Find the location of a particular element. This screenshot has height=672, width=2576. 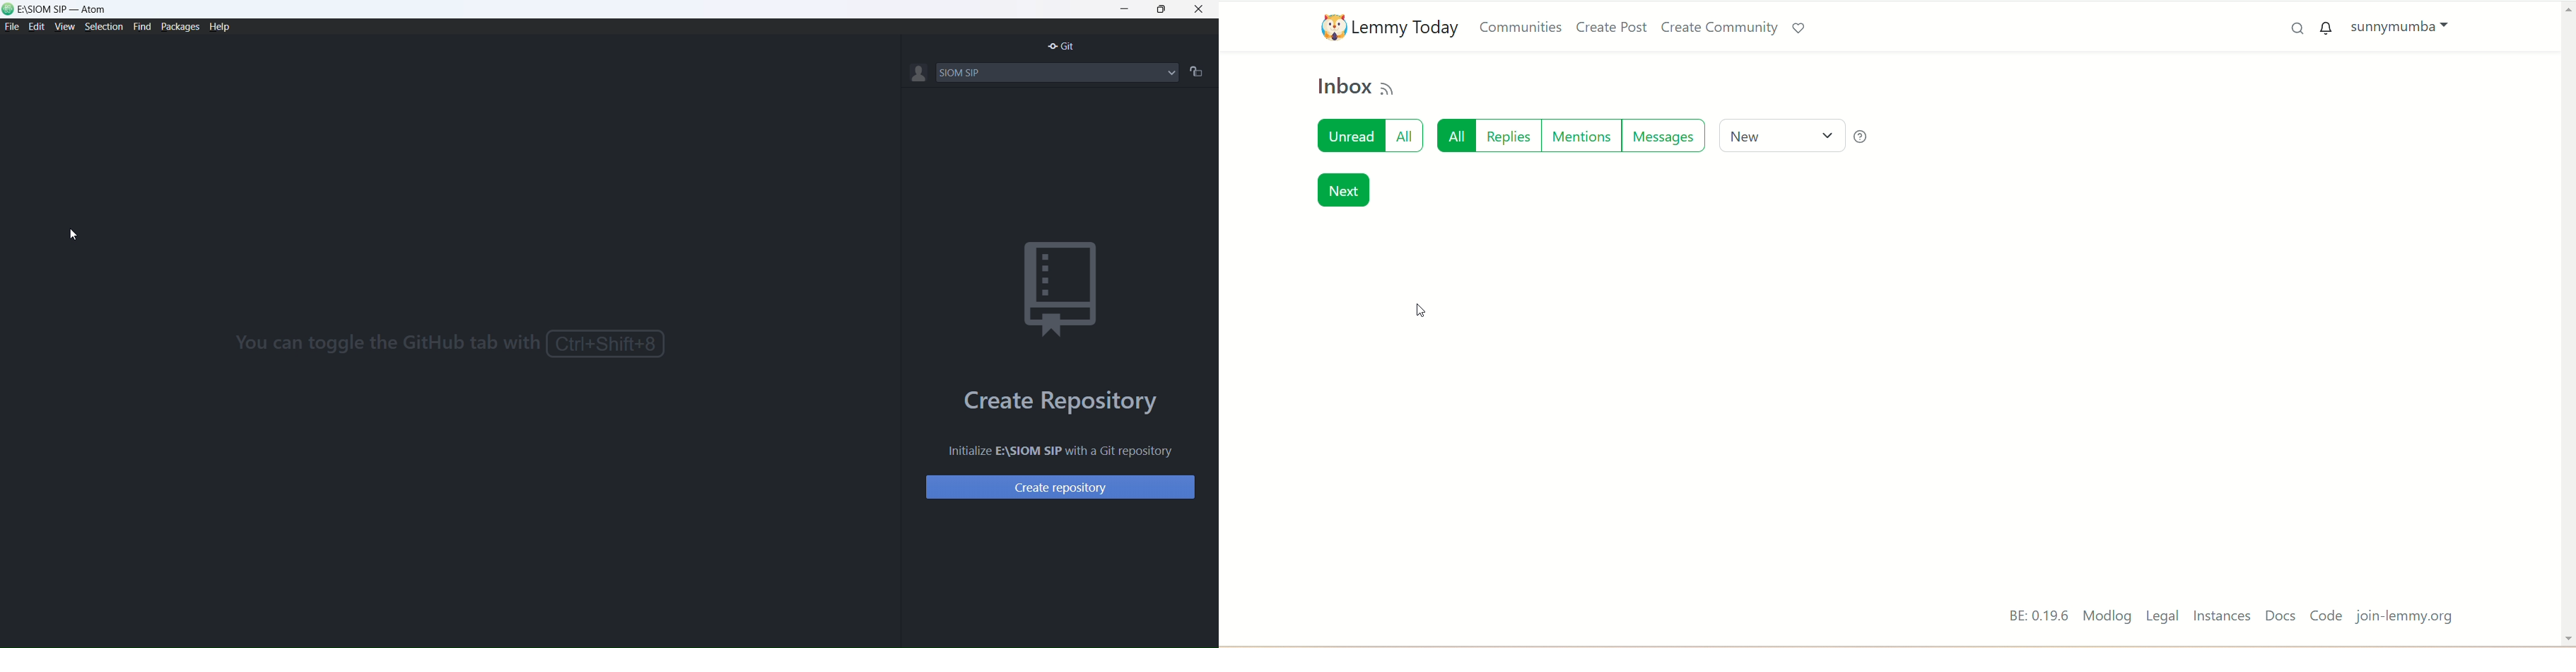

find is located at coordinates (142, 27).